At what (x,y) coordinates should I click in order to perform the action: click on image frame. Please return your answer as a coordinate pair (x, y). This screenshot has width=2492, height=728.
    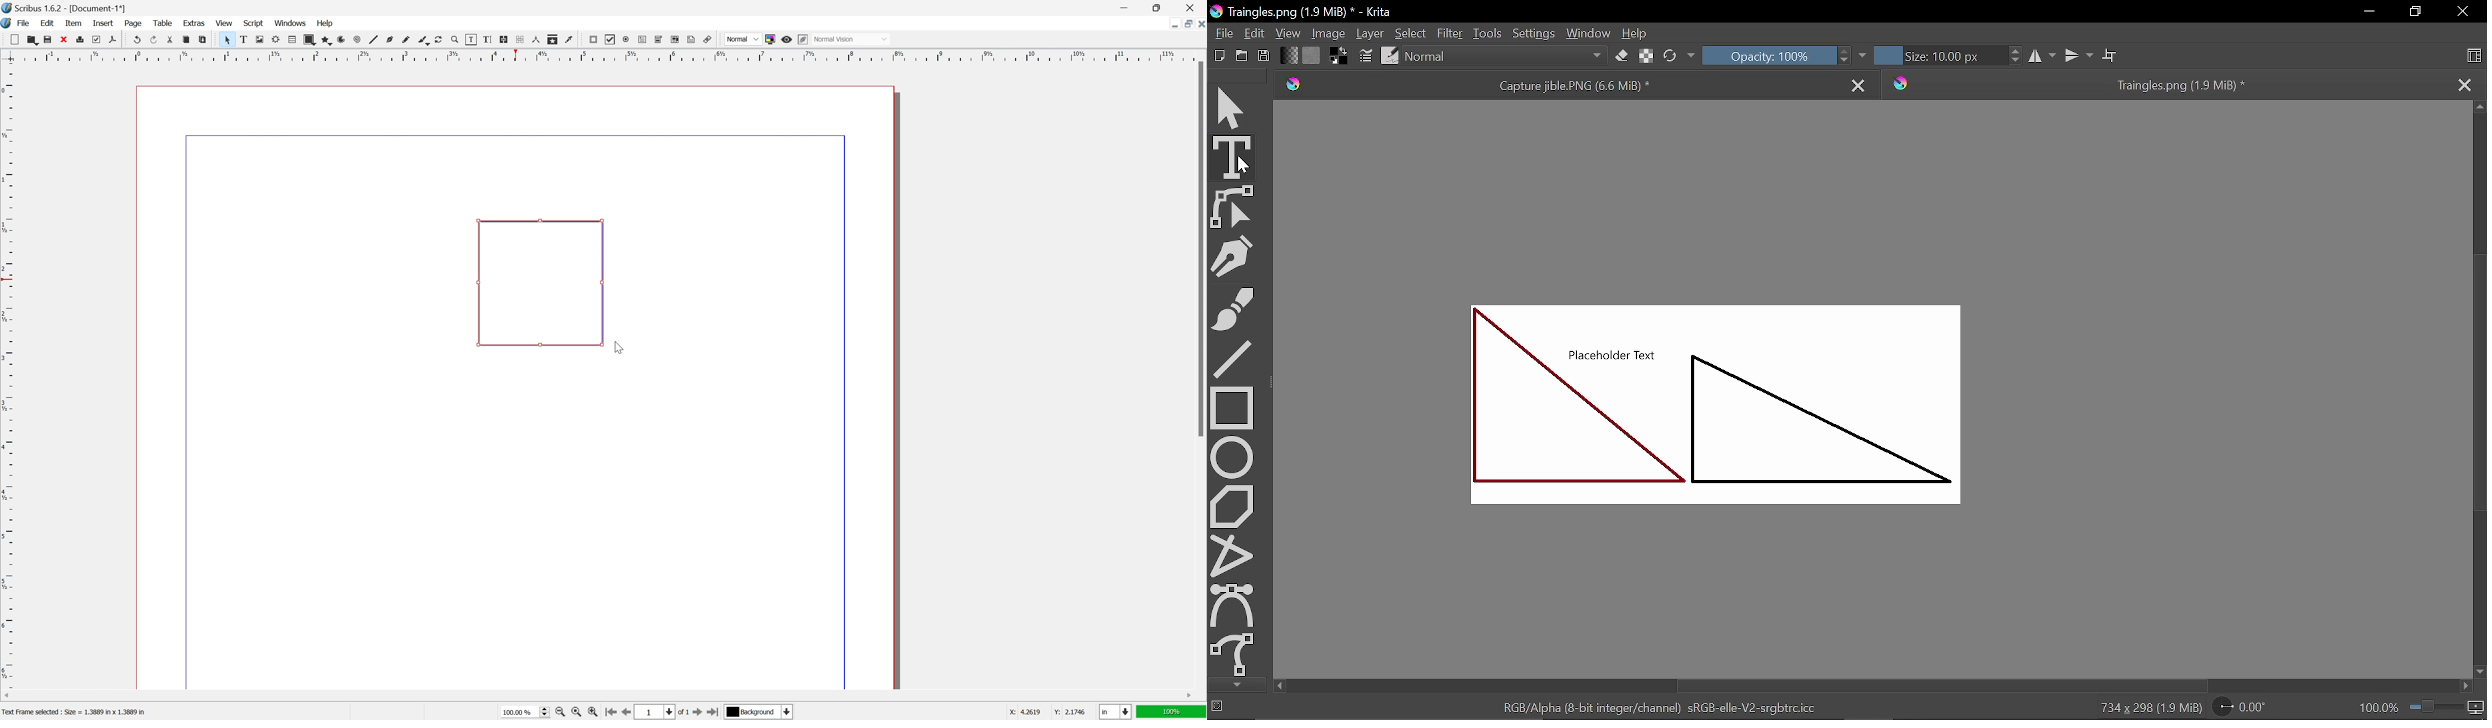
    Looking at the image, I should click on (260, 40).